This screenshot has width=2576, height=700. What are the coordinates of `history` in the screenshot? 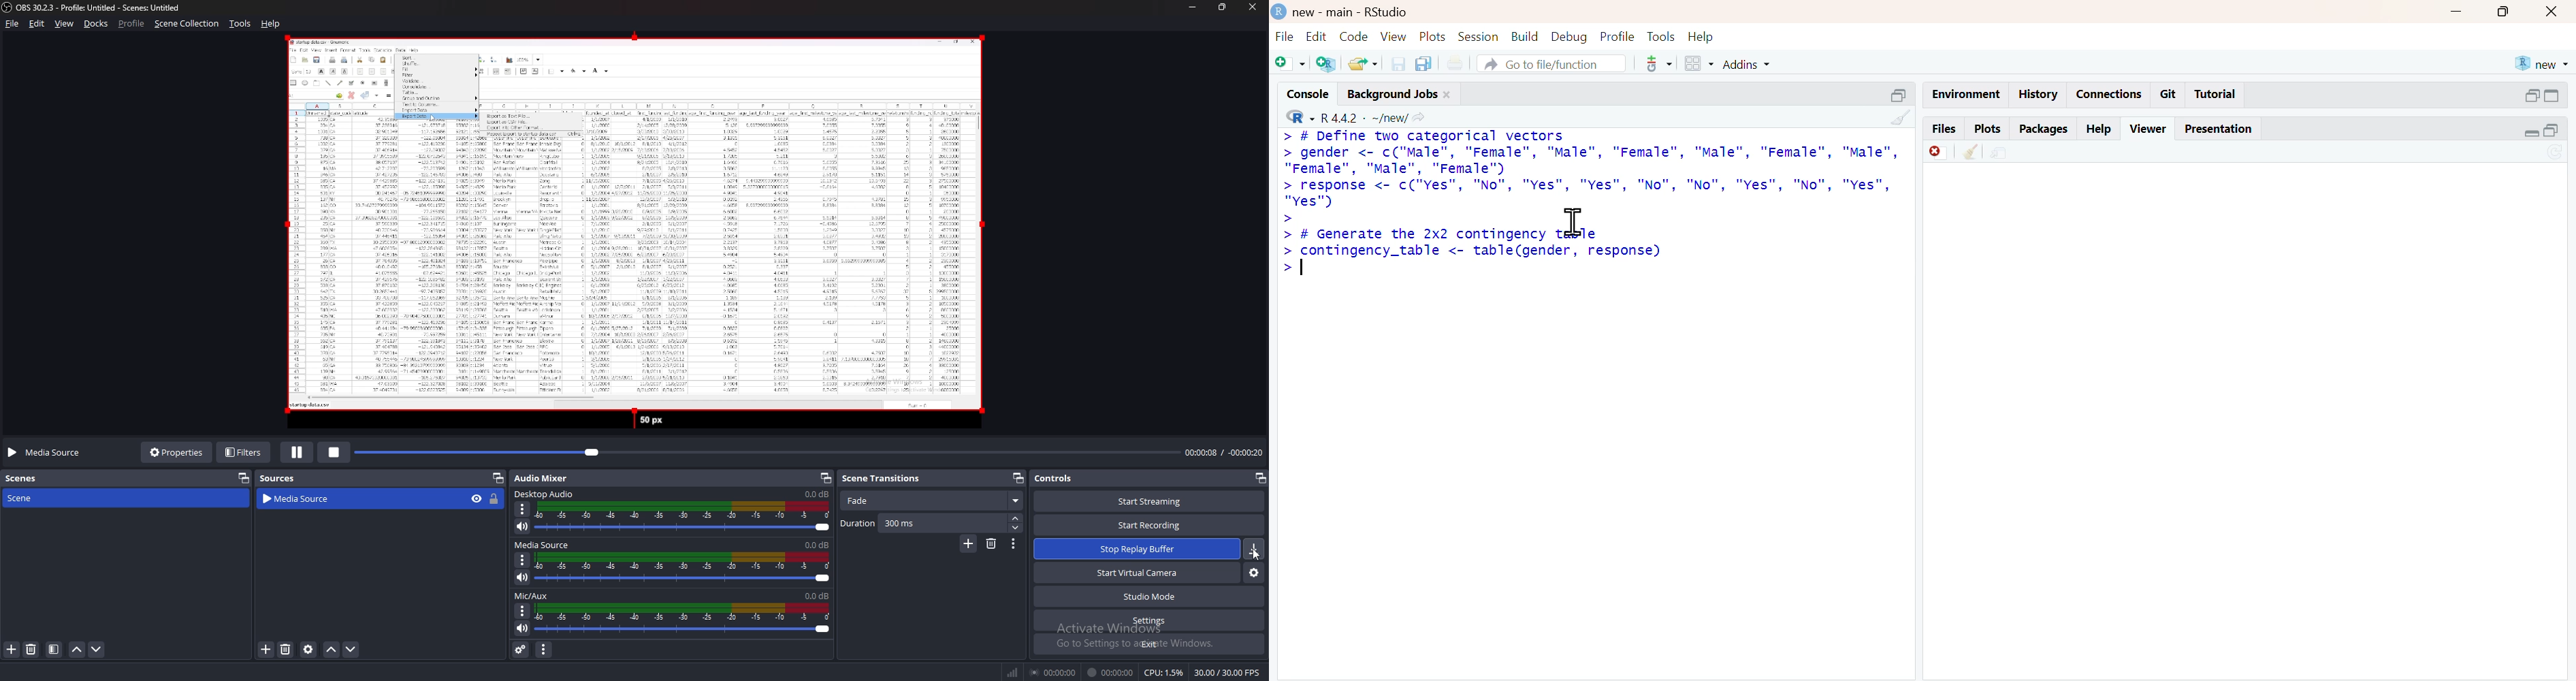 It's located at (2040, 93).